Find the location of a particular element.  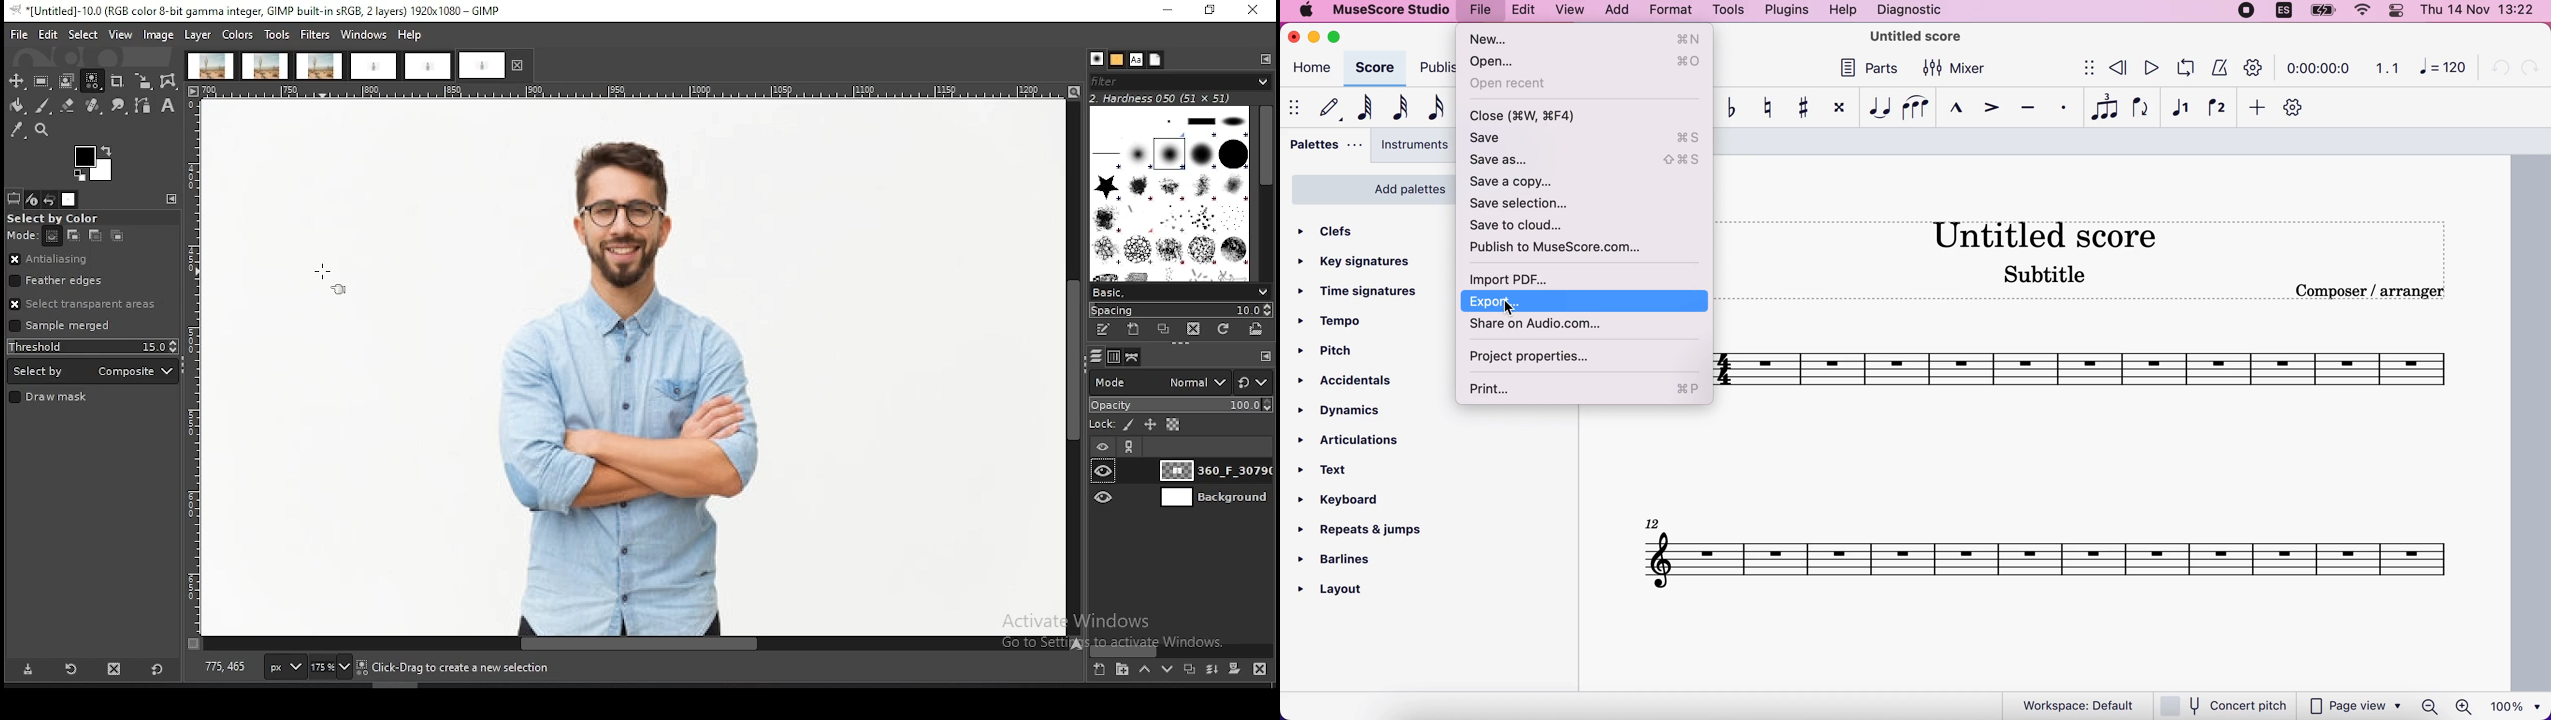

toggle natural is located at coordinates (1766, 110).